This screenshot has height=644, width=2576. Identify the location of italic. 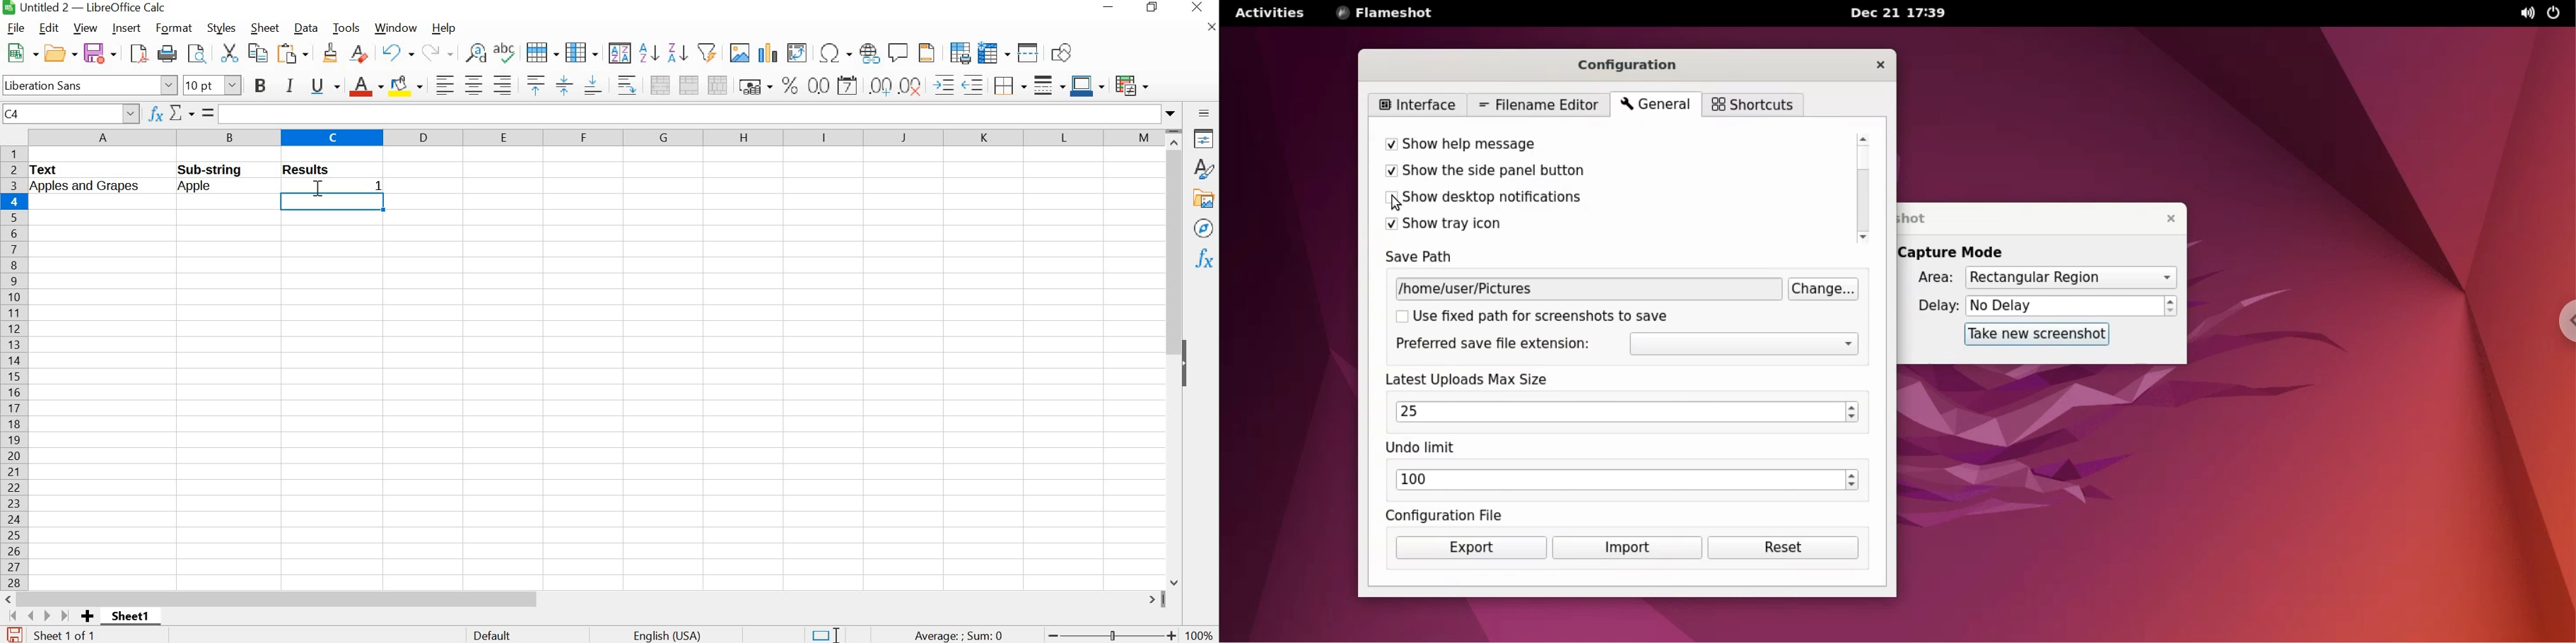
(289, 85).